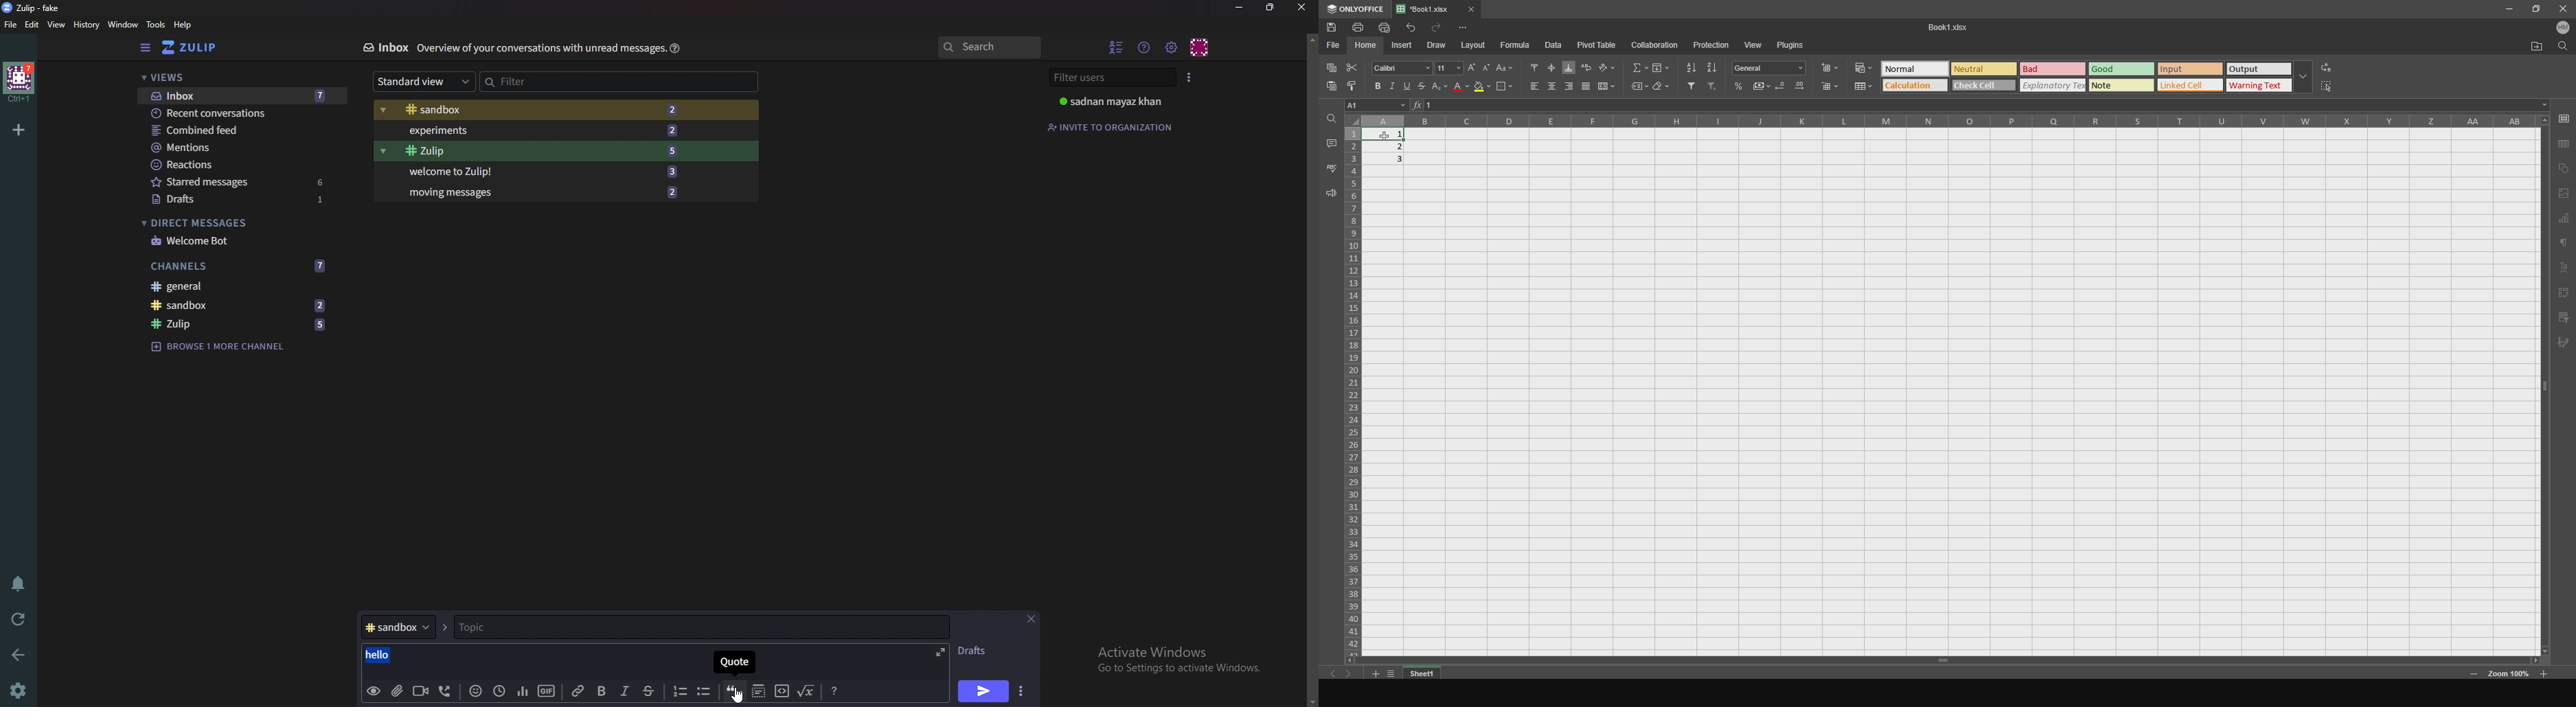 The width and height of the screenshot is (2576, 728). I want to click on Number list, so click(680, 691).